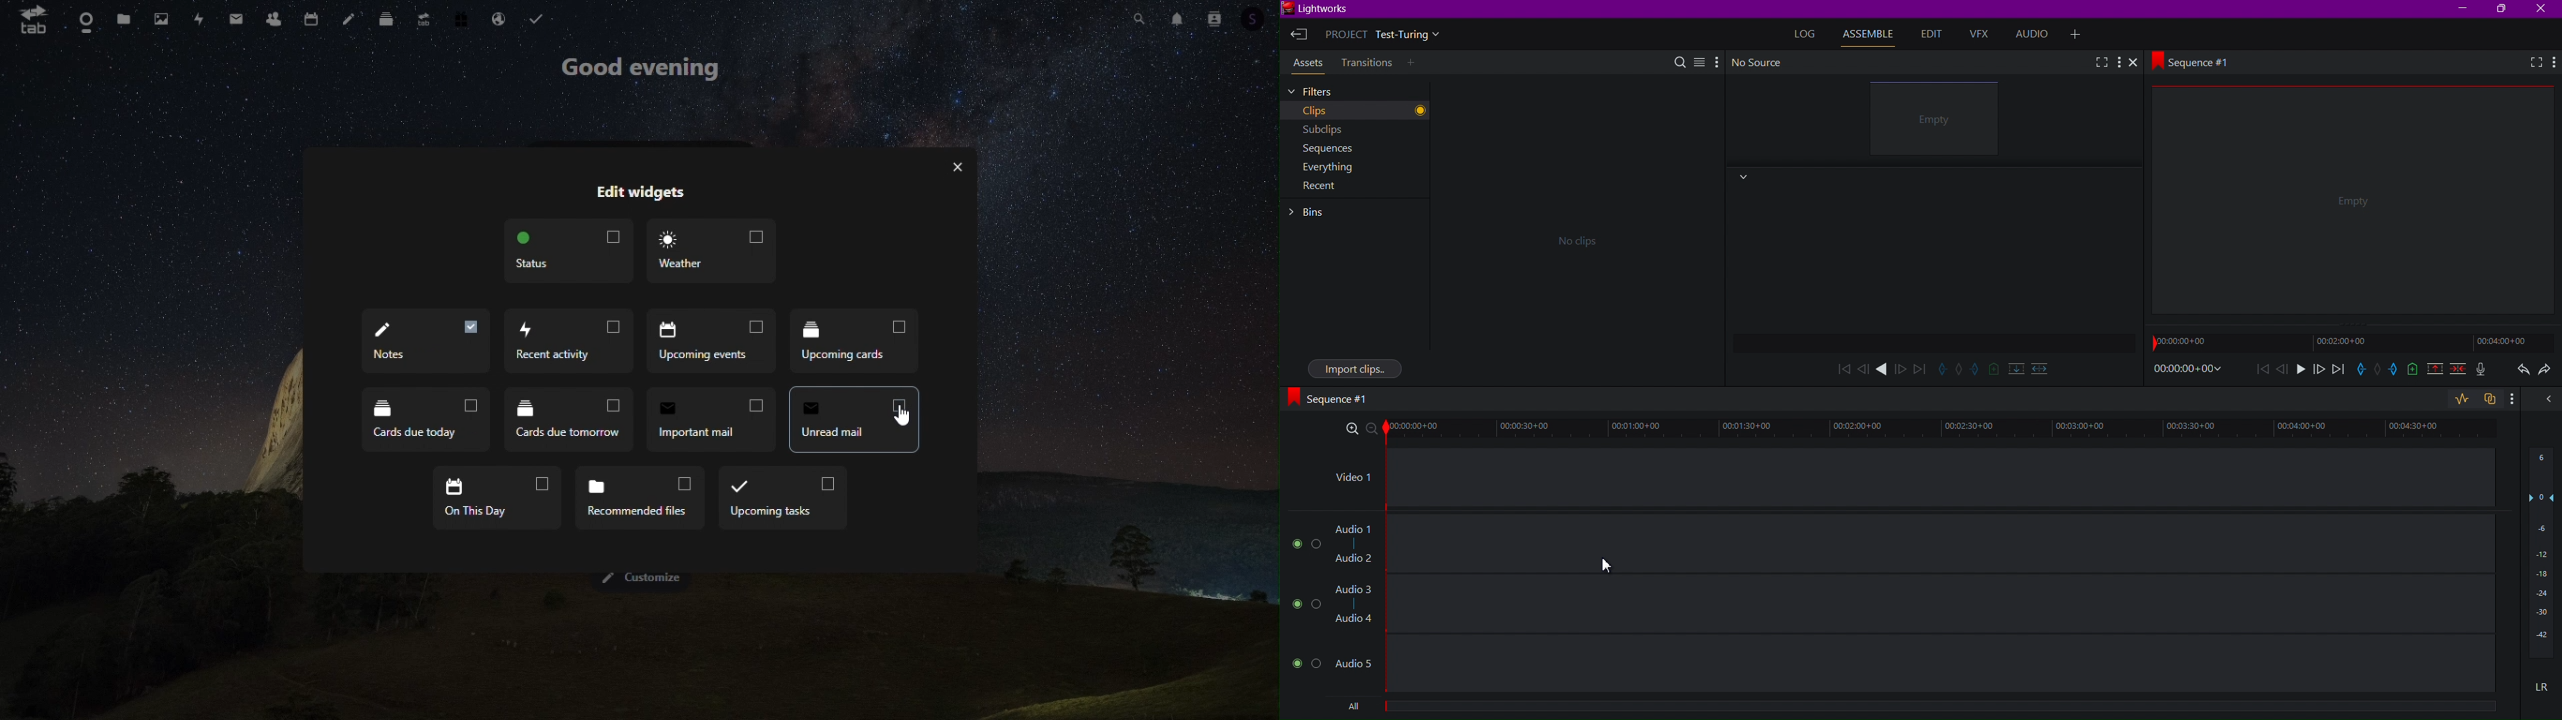 The image size is (2576, 728). I want to click on Import clips, so click(1355, 367).